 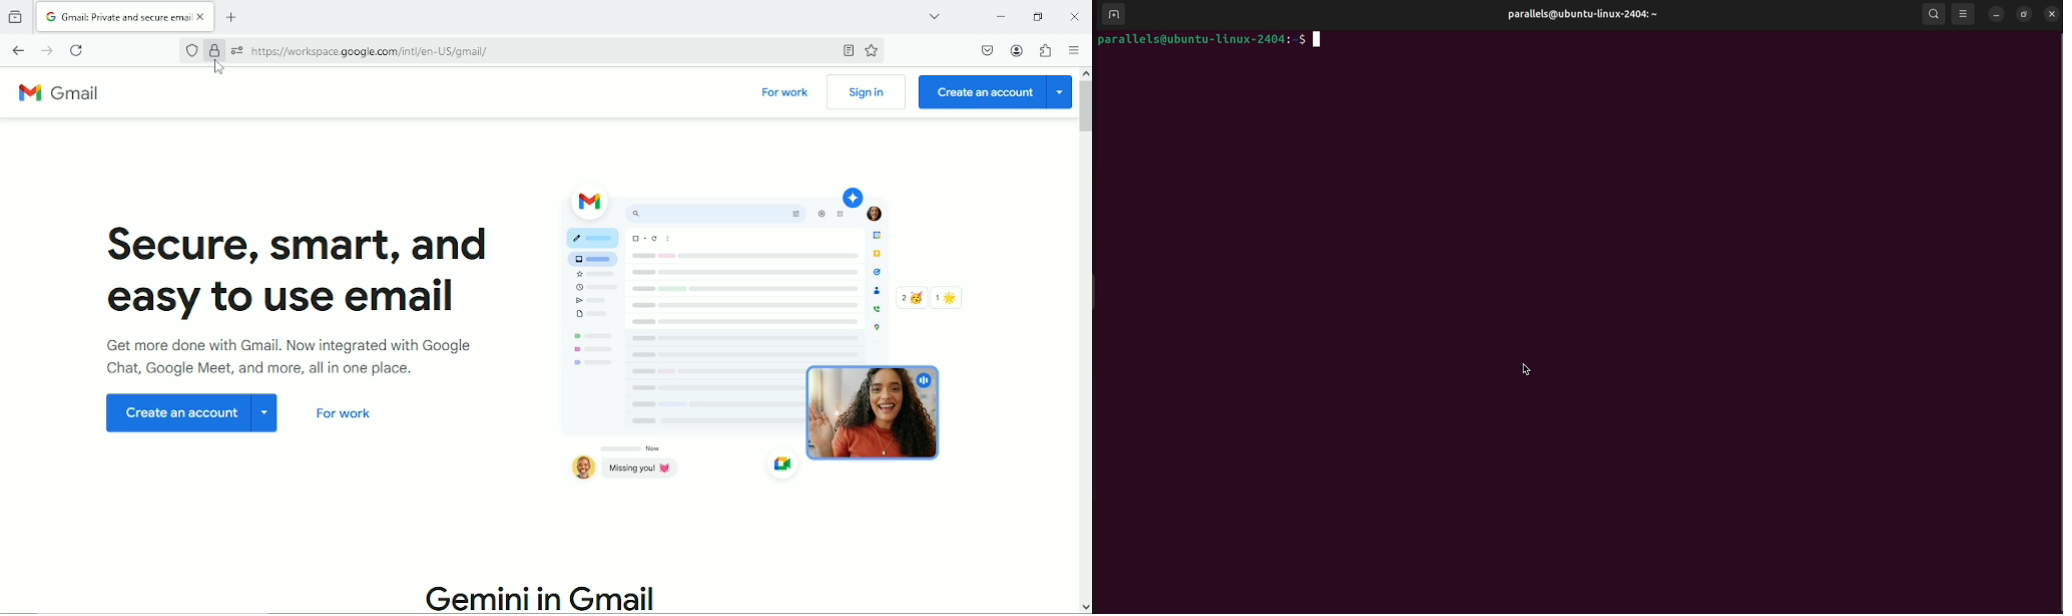 I want to click on Get more done with Gmail. Now integrated with Google chat, Google meet and more all in one place., so click(x=297, y=357).